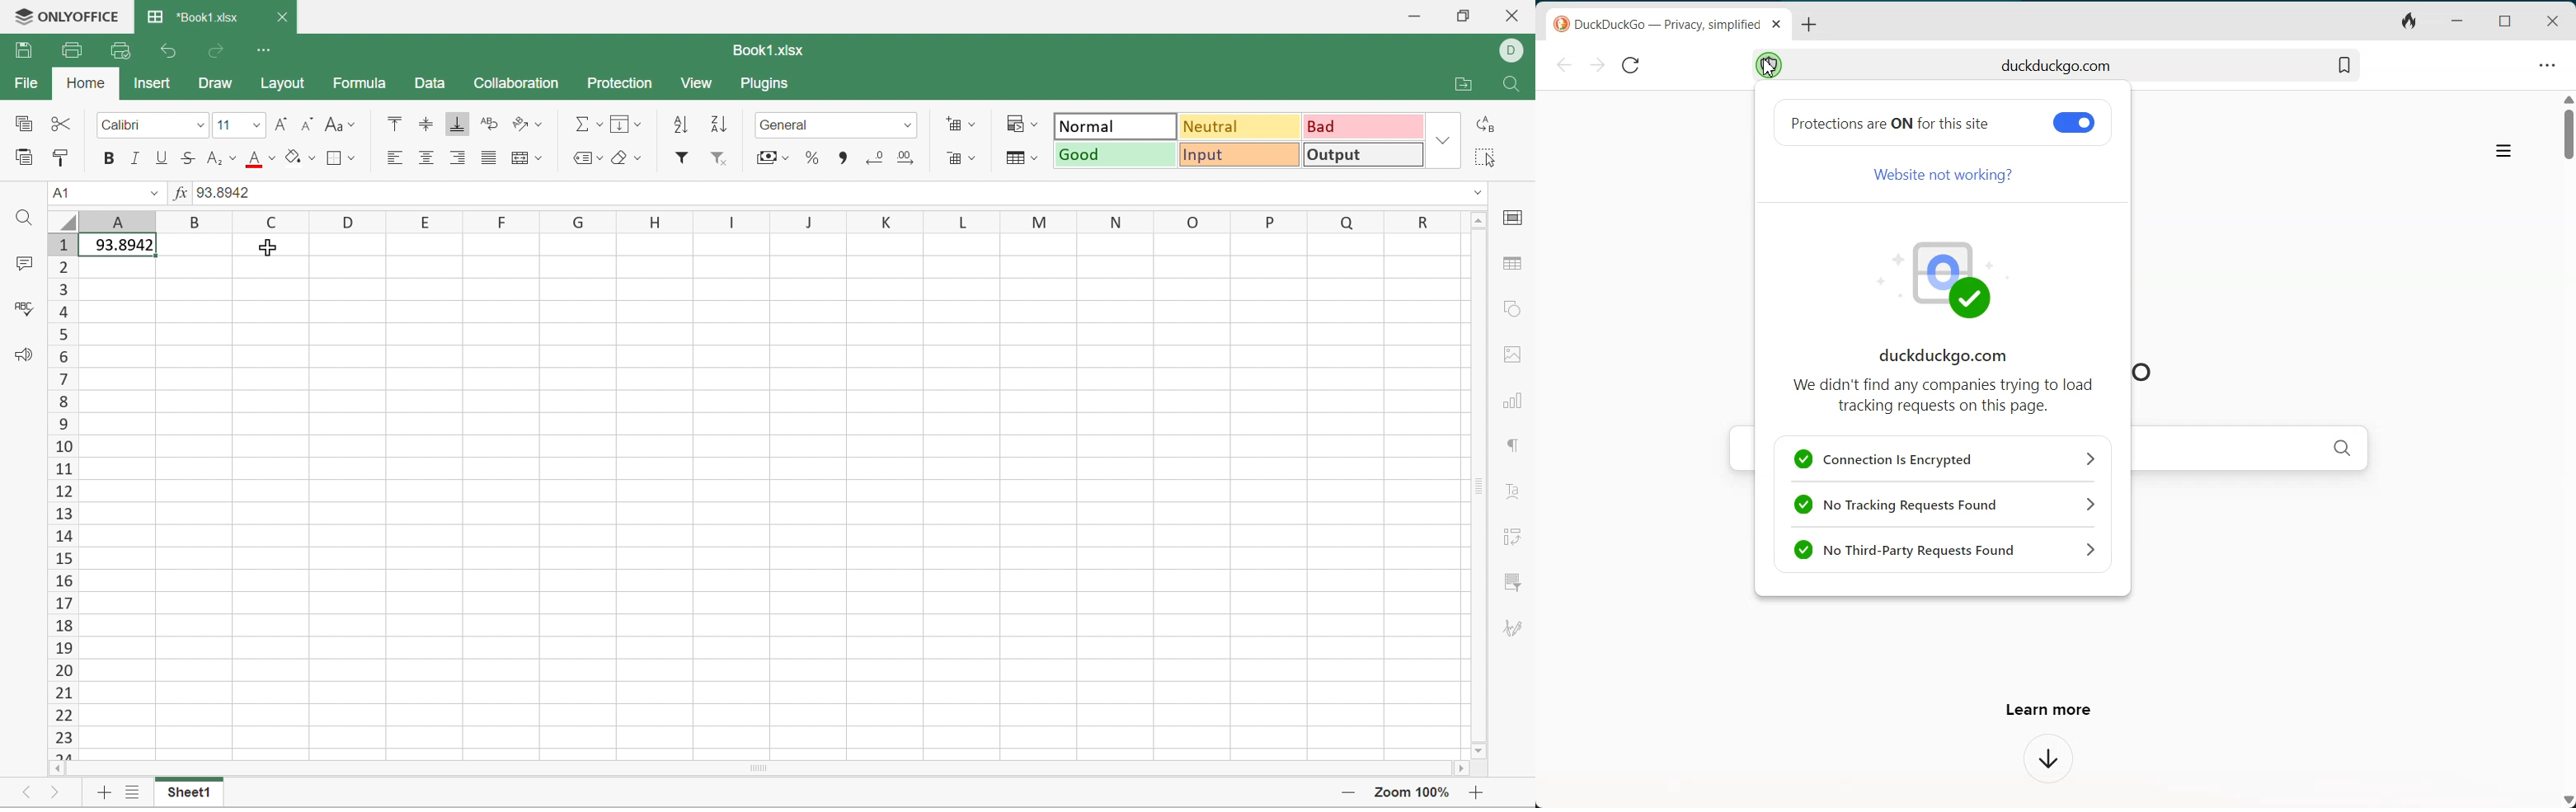 This screenshot has height=812, width=2576. What do you see at coordinates (58, 770) in the screenshot?
I see `Scroll Left` at bounding box center [58, 770].